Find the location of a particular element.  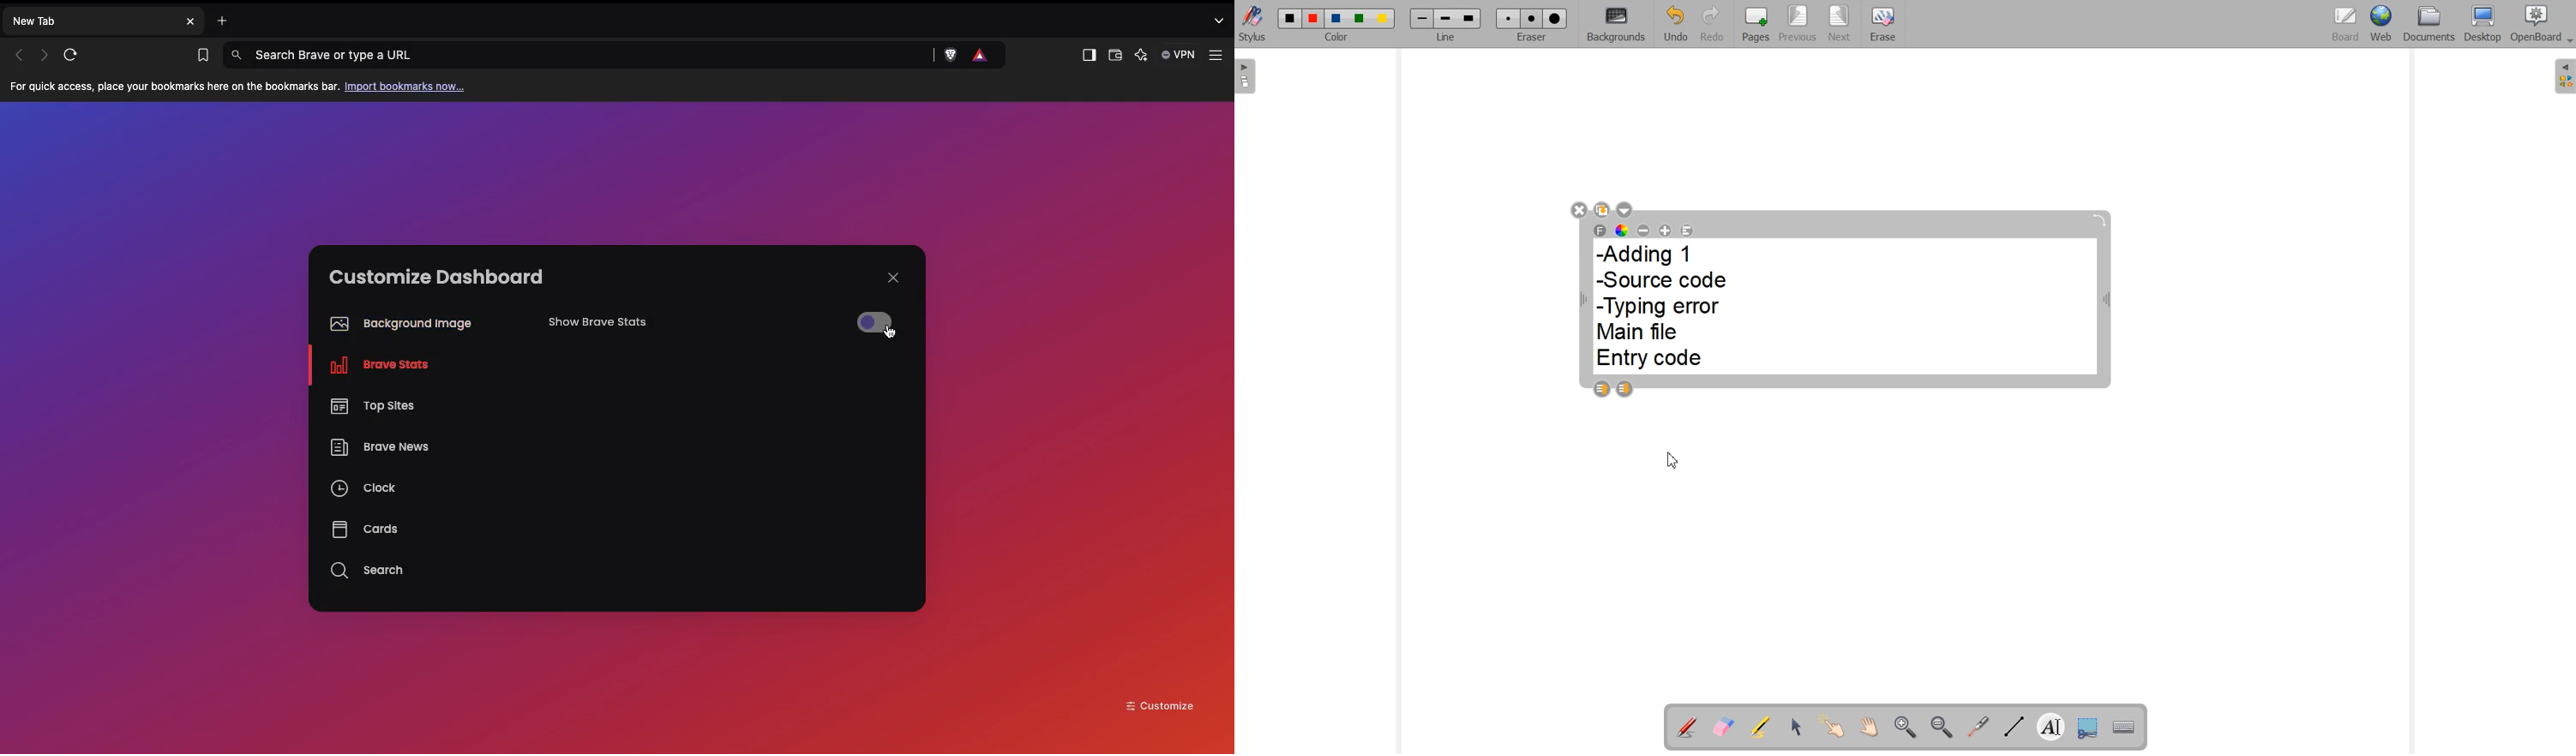

Virtual laser pointer is located at coordinates (1978, 727).